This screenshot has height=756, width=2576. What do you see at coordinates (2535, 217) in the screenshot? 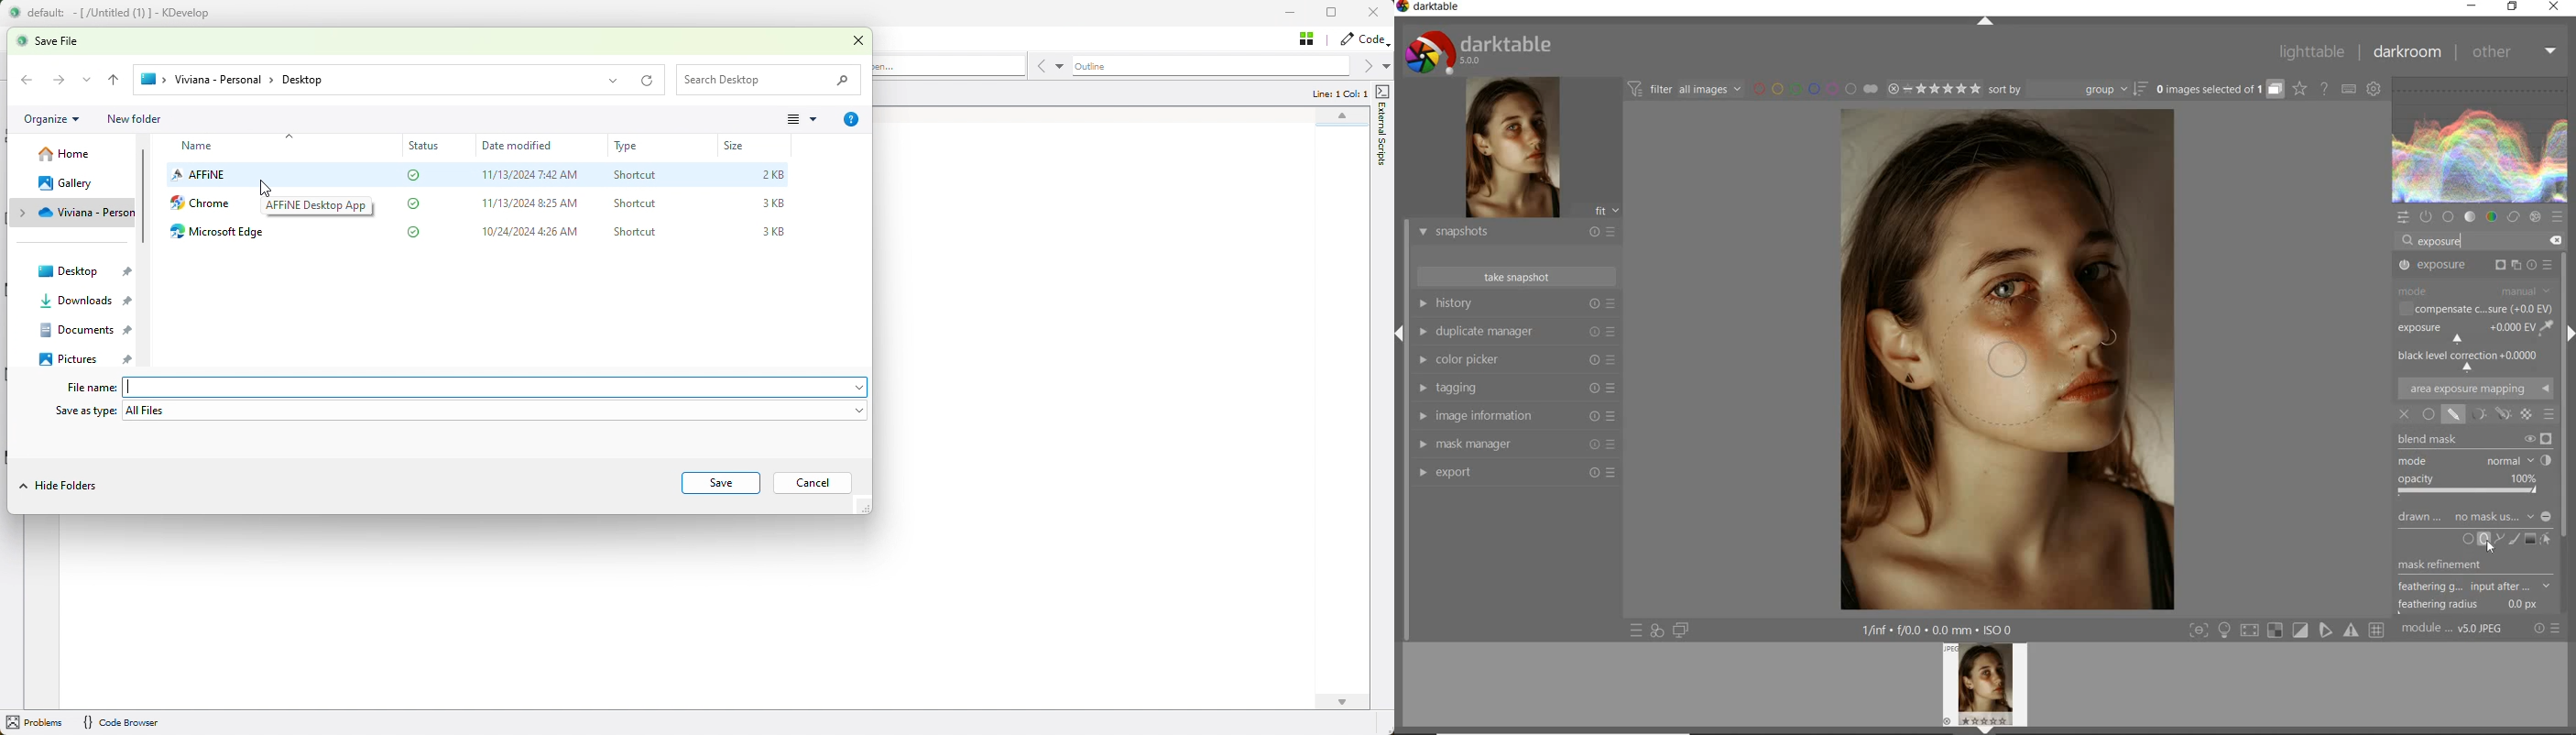
I see `effect` at bounding box center [2535, 217].